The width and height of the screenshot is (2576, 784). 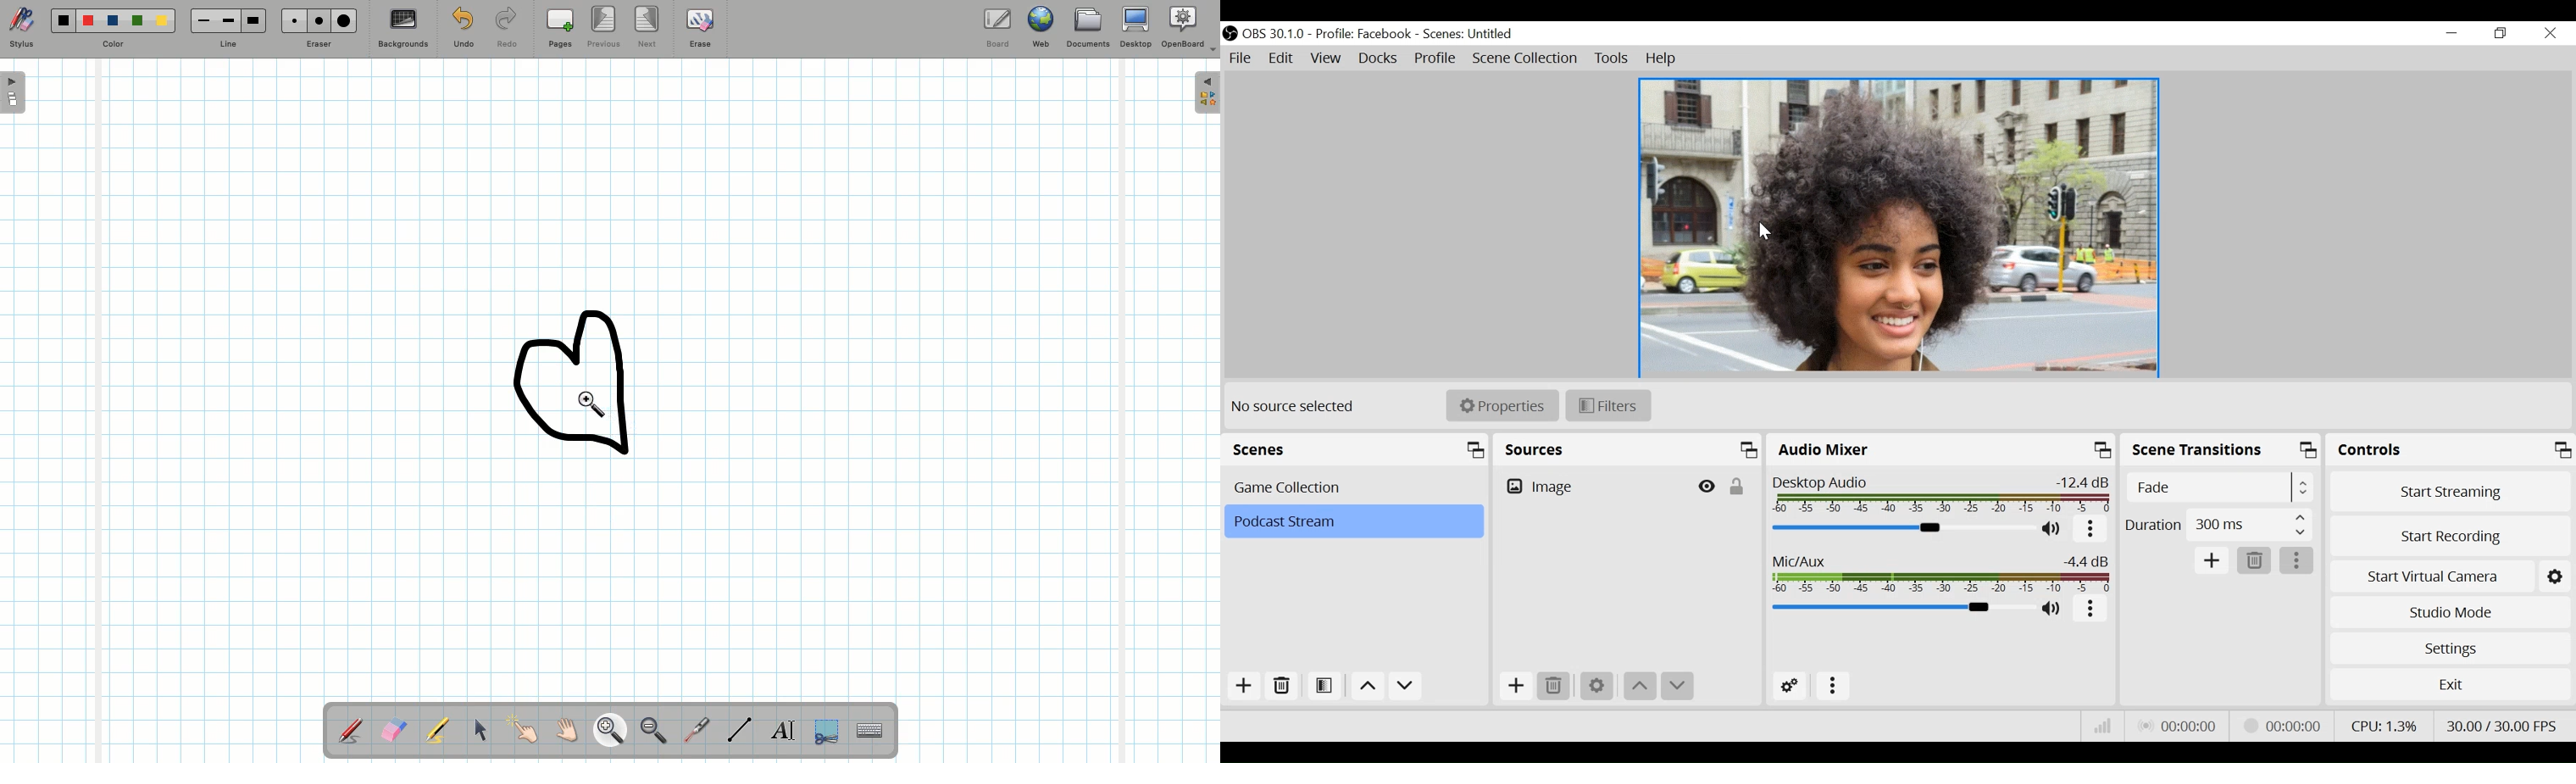 What do you see at coordinates (2219, 488) in the screenshot?
I see `Select Scene Transition` at bounding box center [2219, 488].